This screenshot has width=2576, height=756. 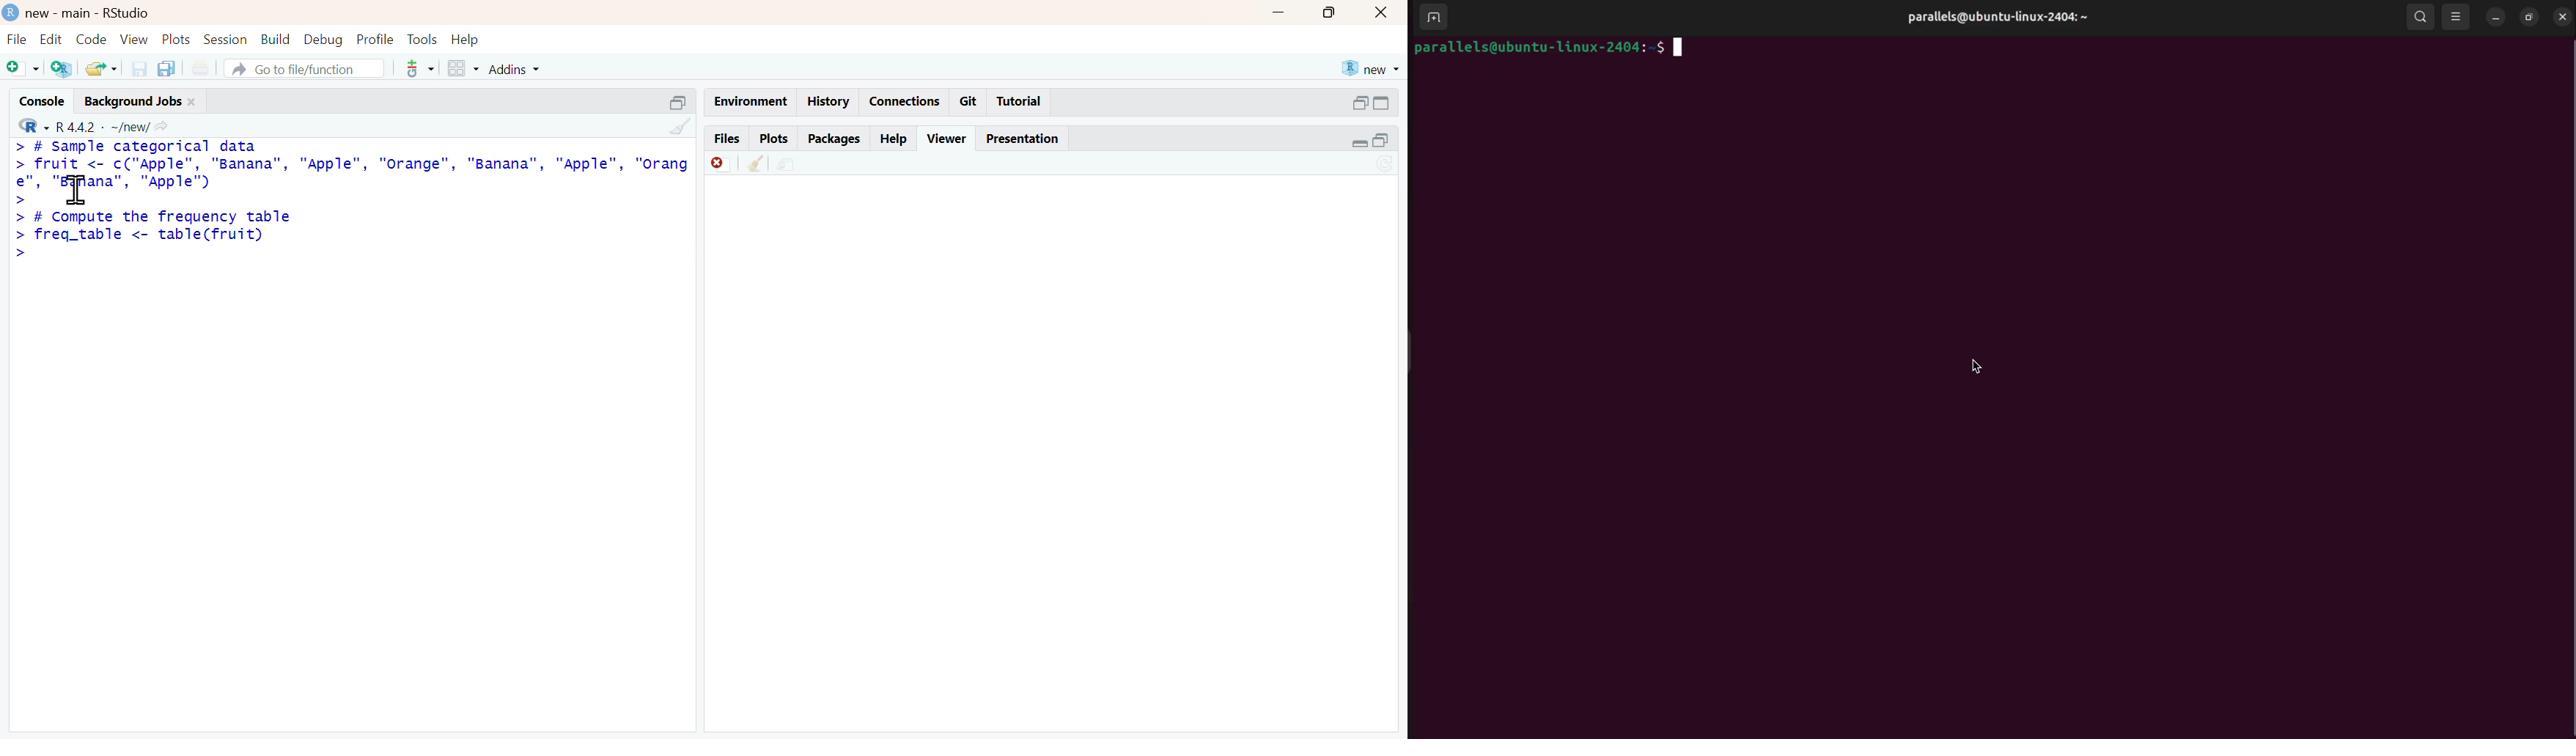 What do you see at coordinates (304, 69) in the screenshot?
I see `go to file/function` at bounding box center [304, 69].